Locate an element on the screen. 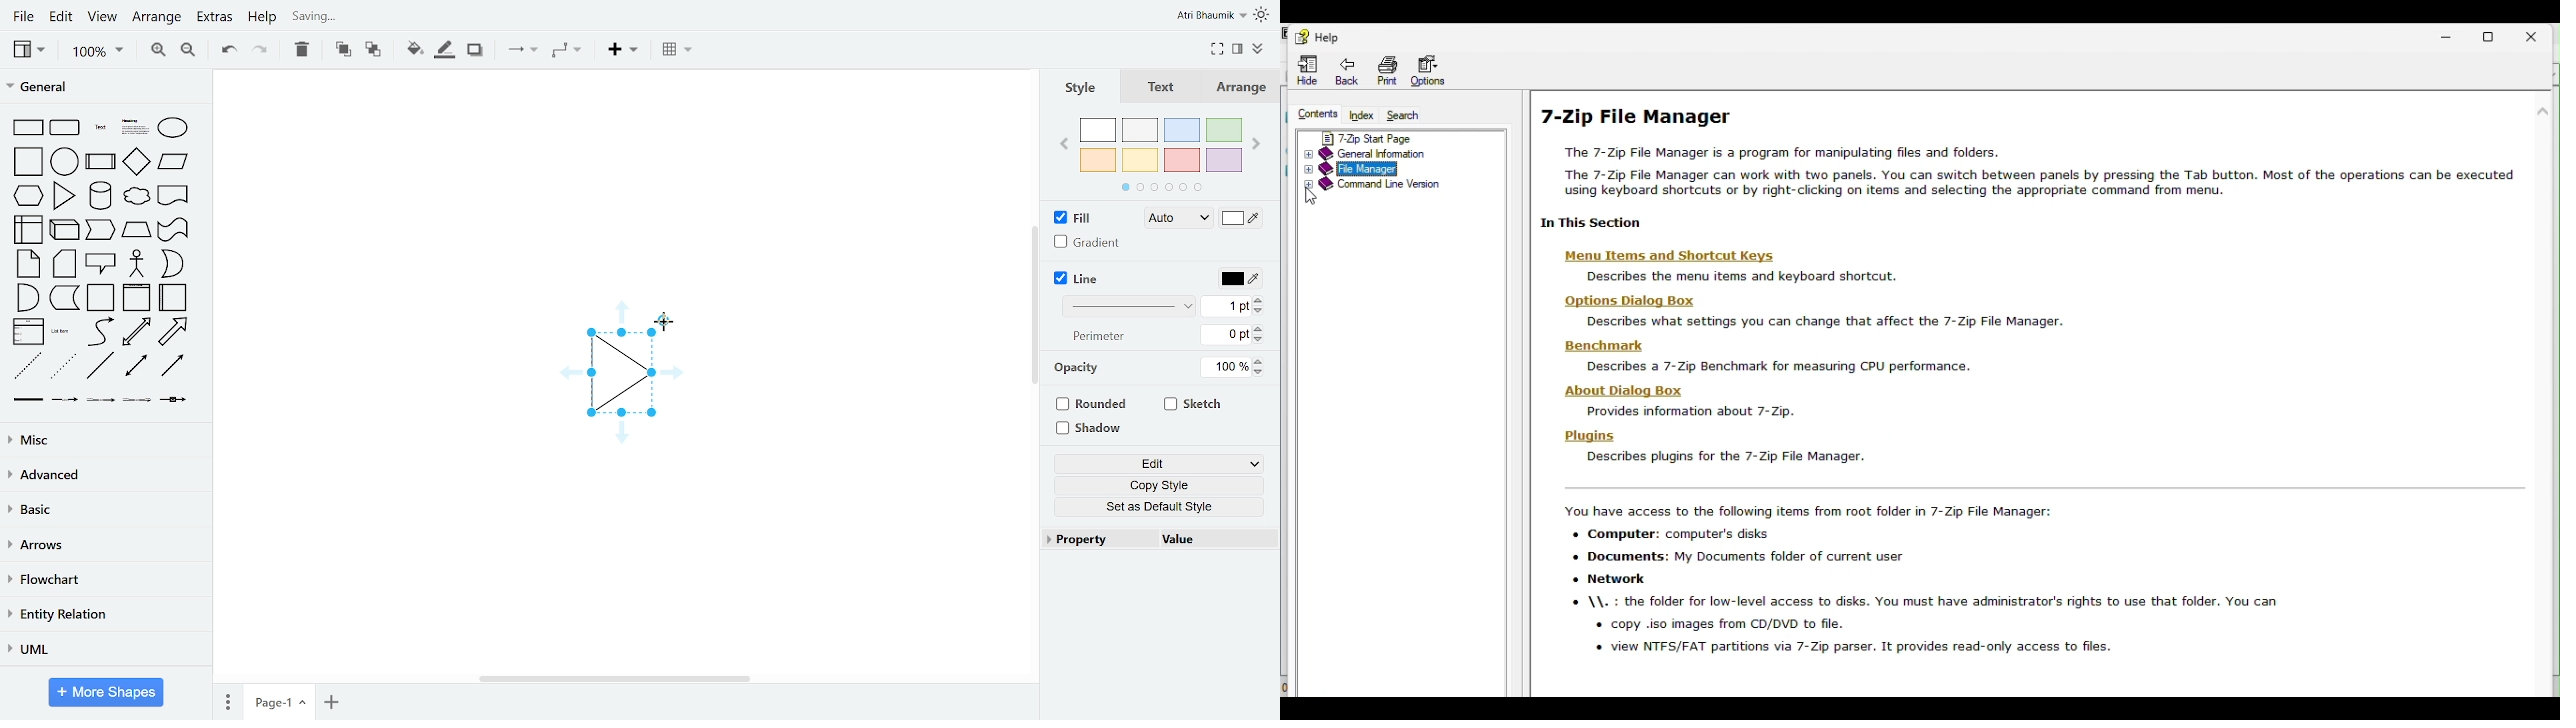 This screenshot has width=2576, height=728. waypoints is located at coordinates (565, 52).